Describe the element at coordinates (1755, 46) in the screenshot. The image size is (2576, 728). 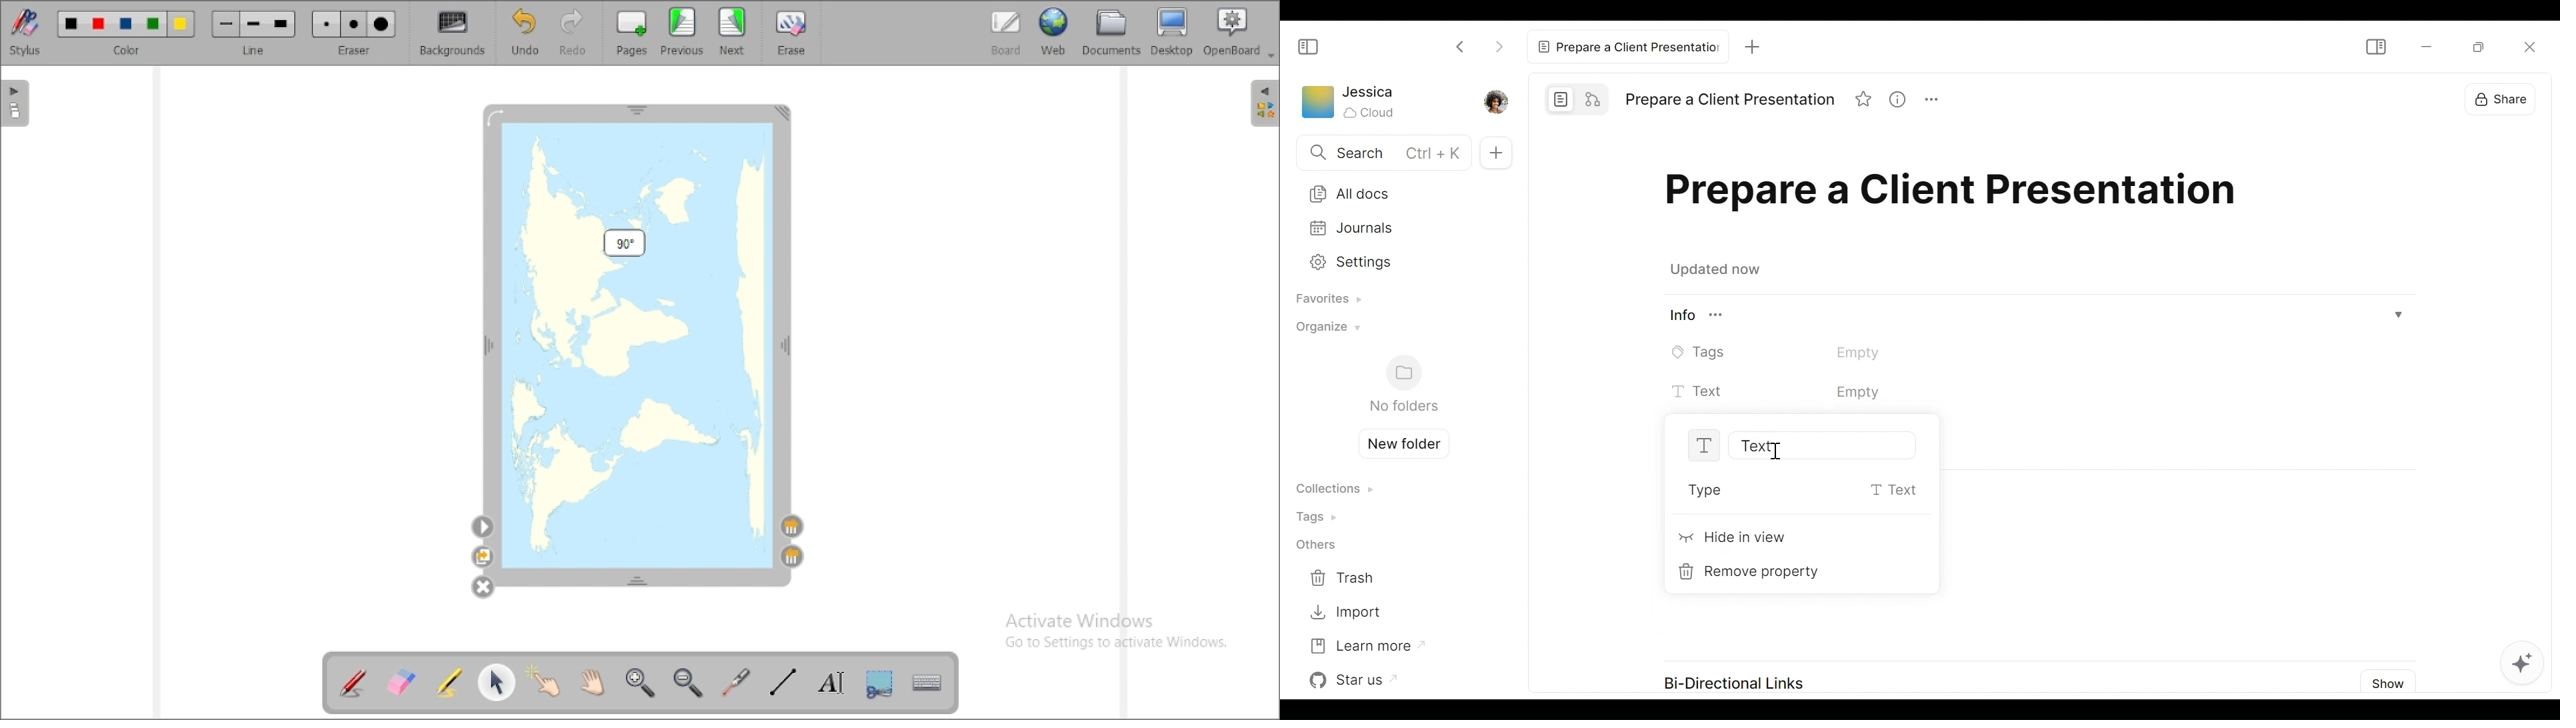
I see `New Tab` at that location.